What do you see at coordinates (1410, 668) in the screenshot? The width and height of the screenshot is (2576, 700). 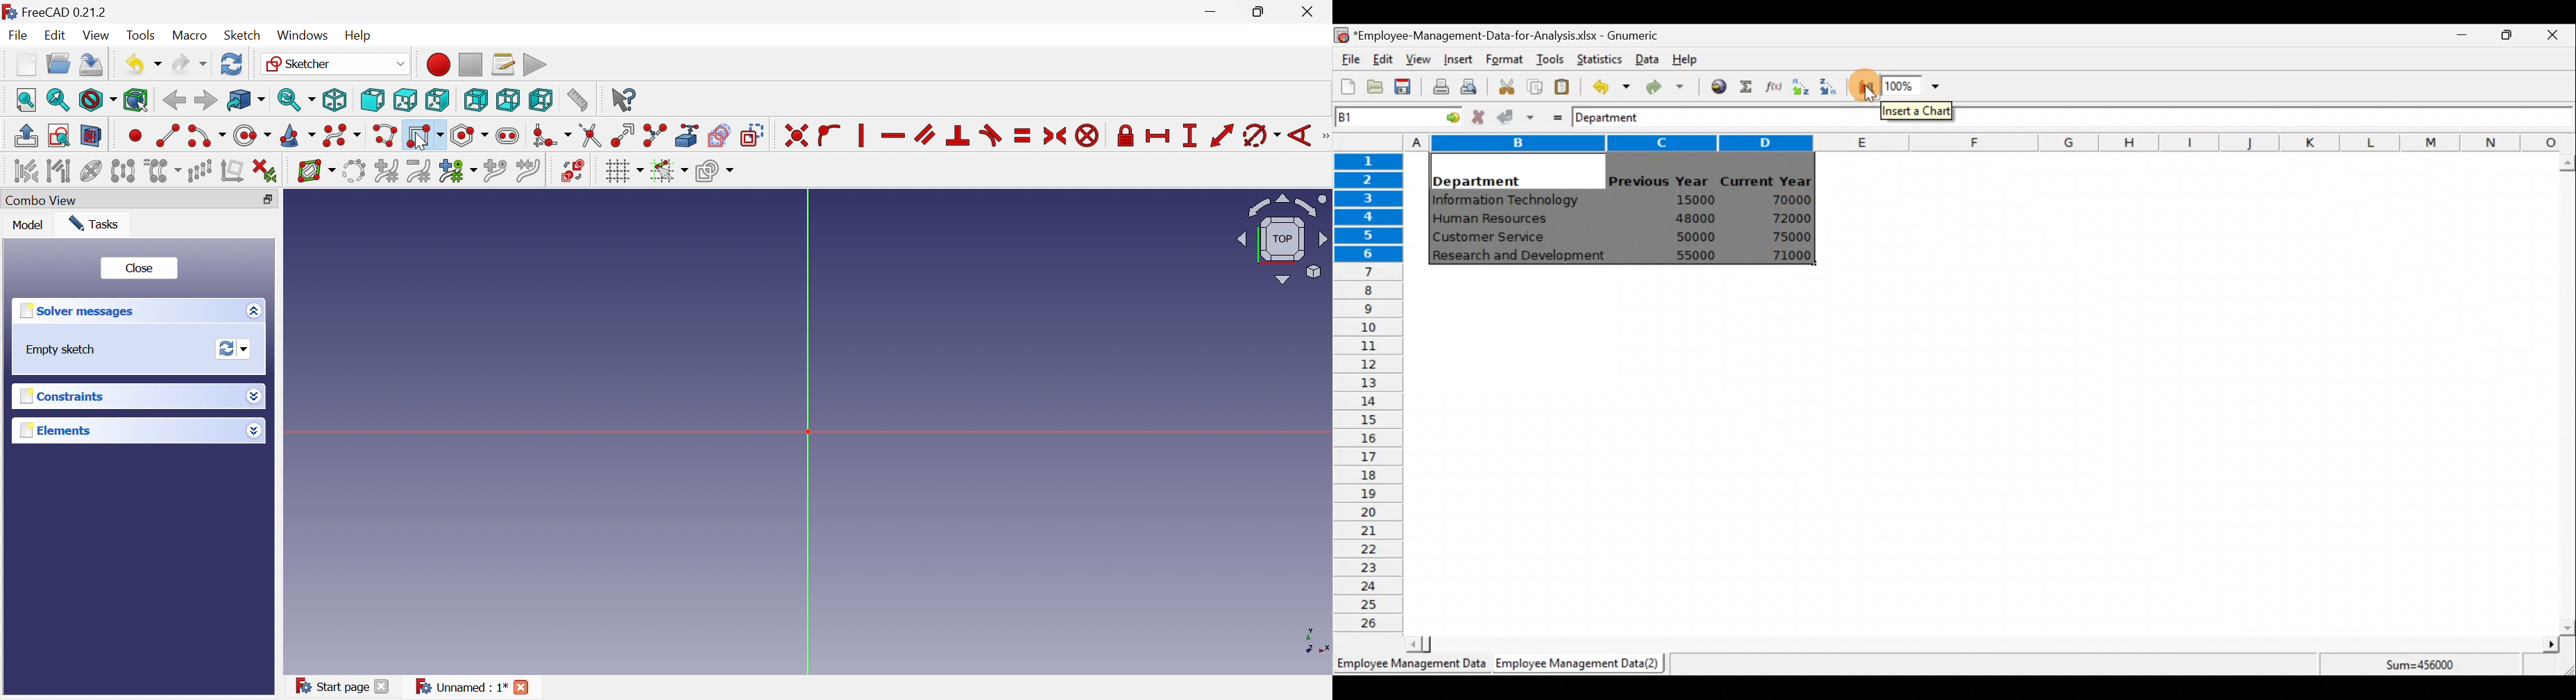 I see `Employee Management Data` at bounding box center [1410, 668].